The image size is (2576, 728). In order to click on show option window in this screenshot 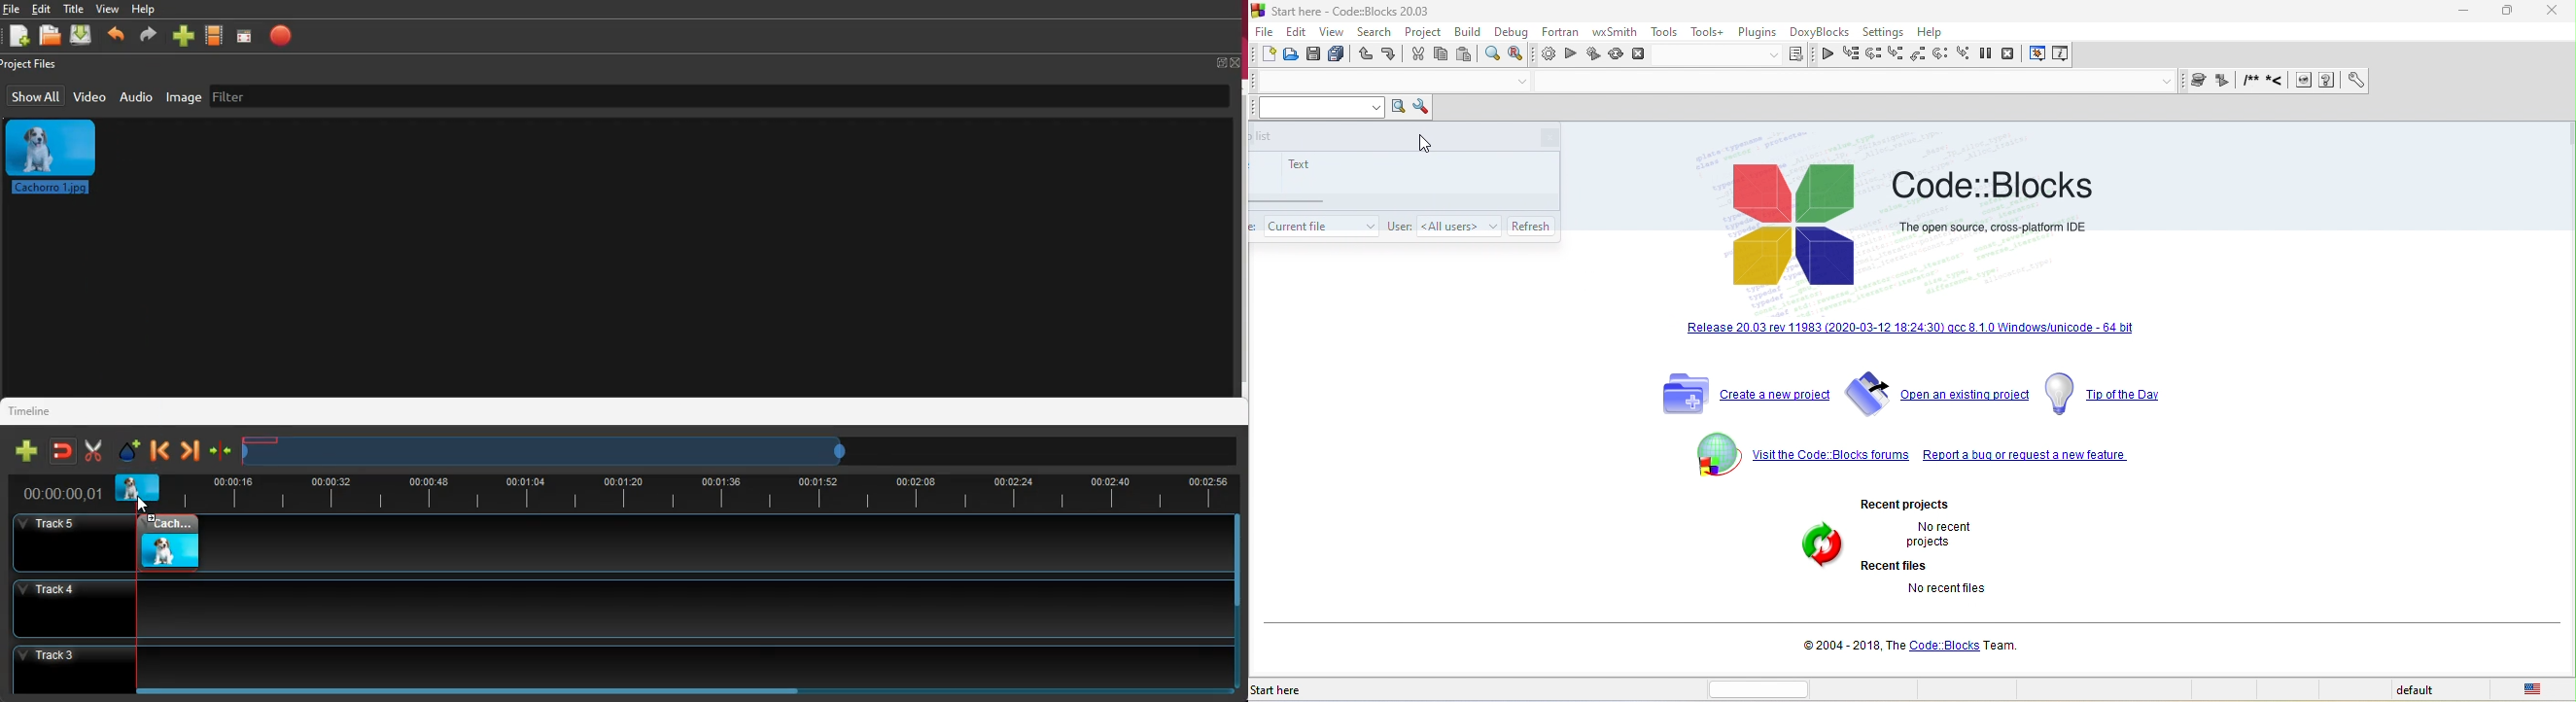, I will do `click(1419, 108)`.